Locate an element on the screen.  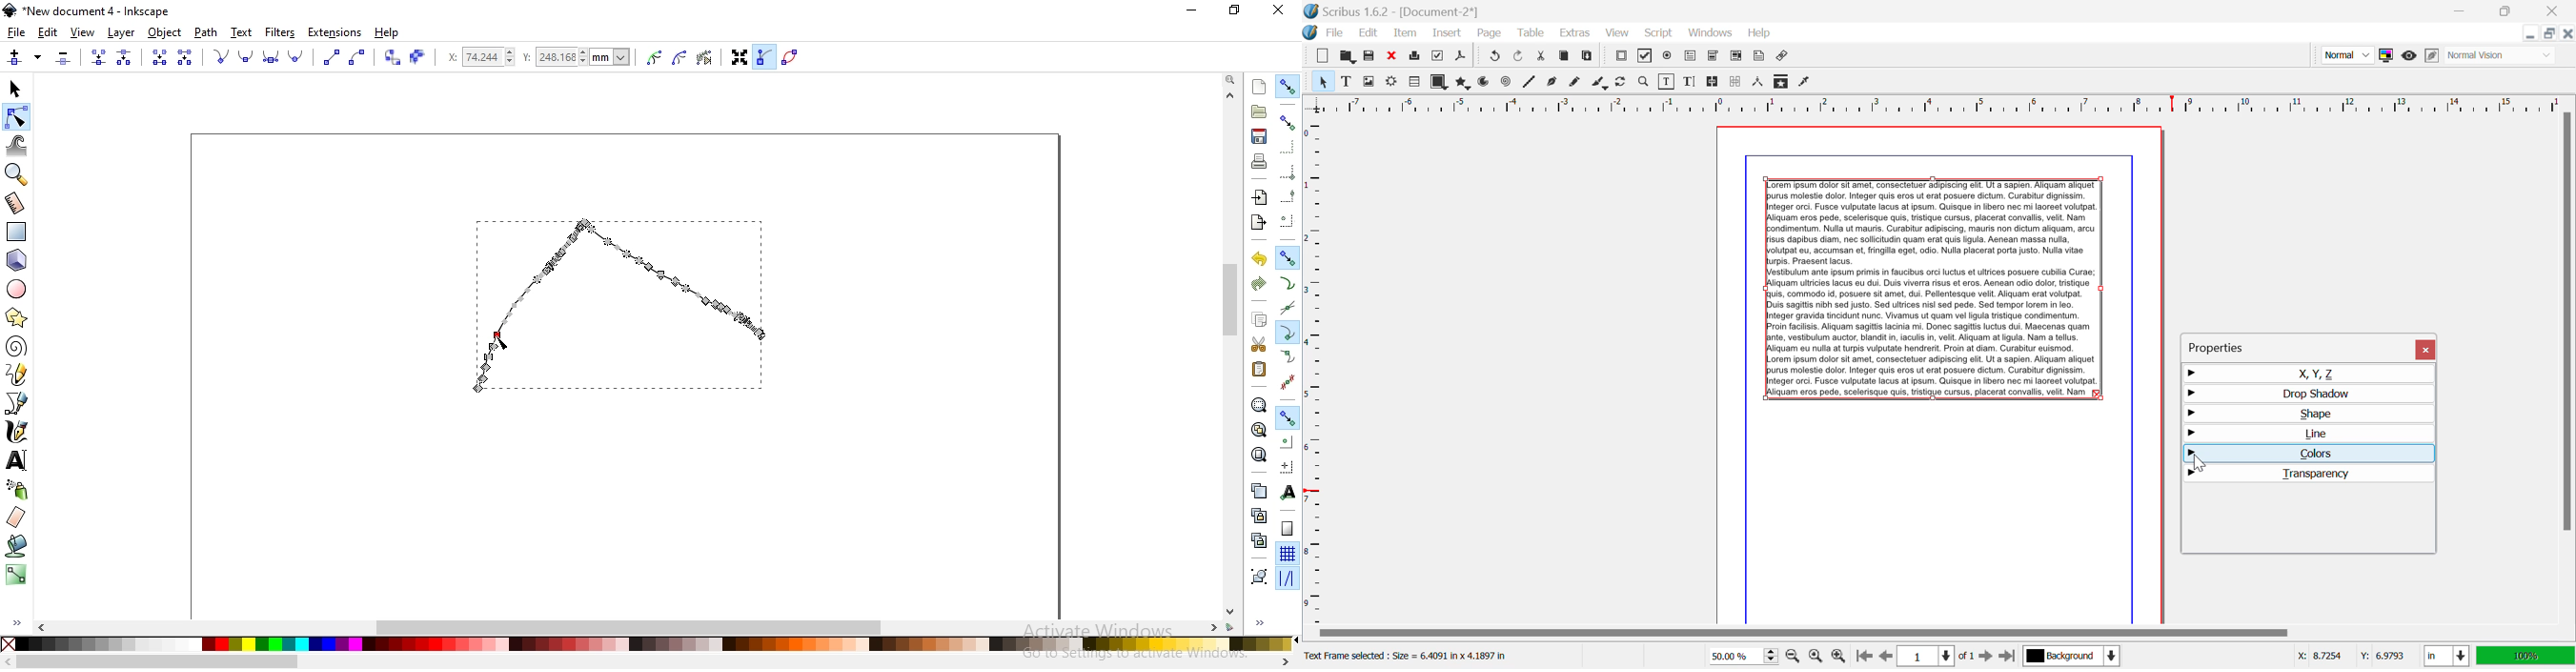
cut the selected clones links to the originals is located at coordinates (1258, 540).